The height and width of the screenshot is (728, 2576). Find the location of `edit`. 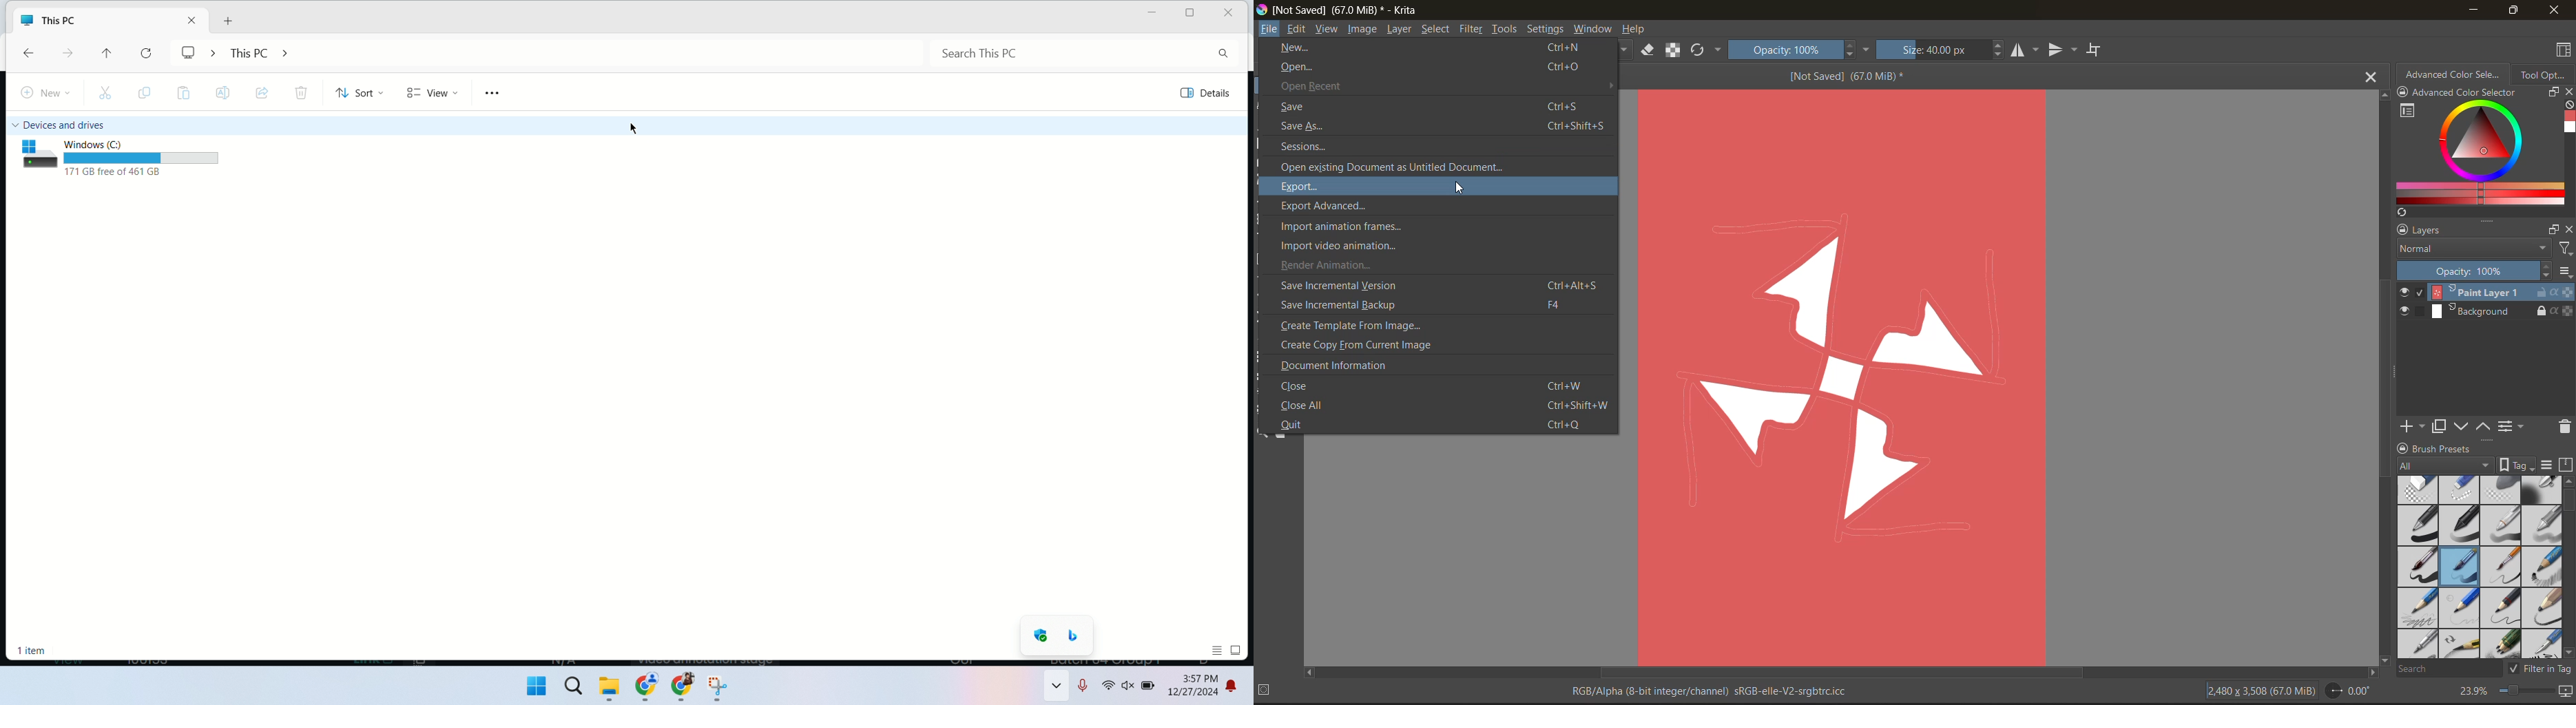

edit is located at coordinates (1296, 29).